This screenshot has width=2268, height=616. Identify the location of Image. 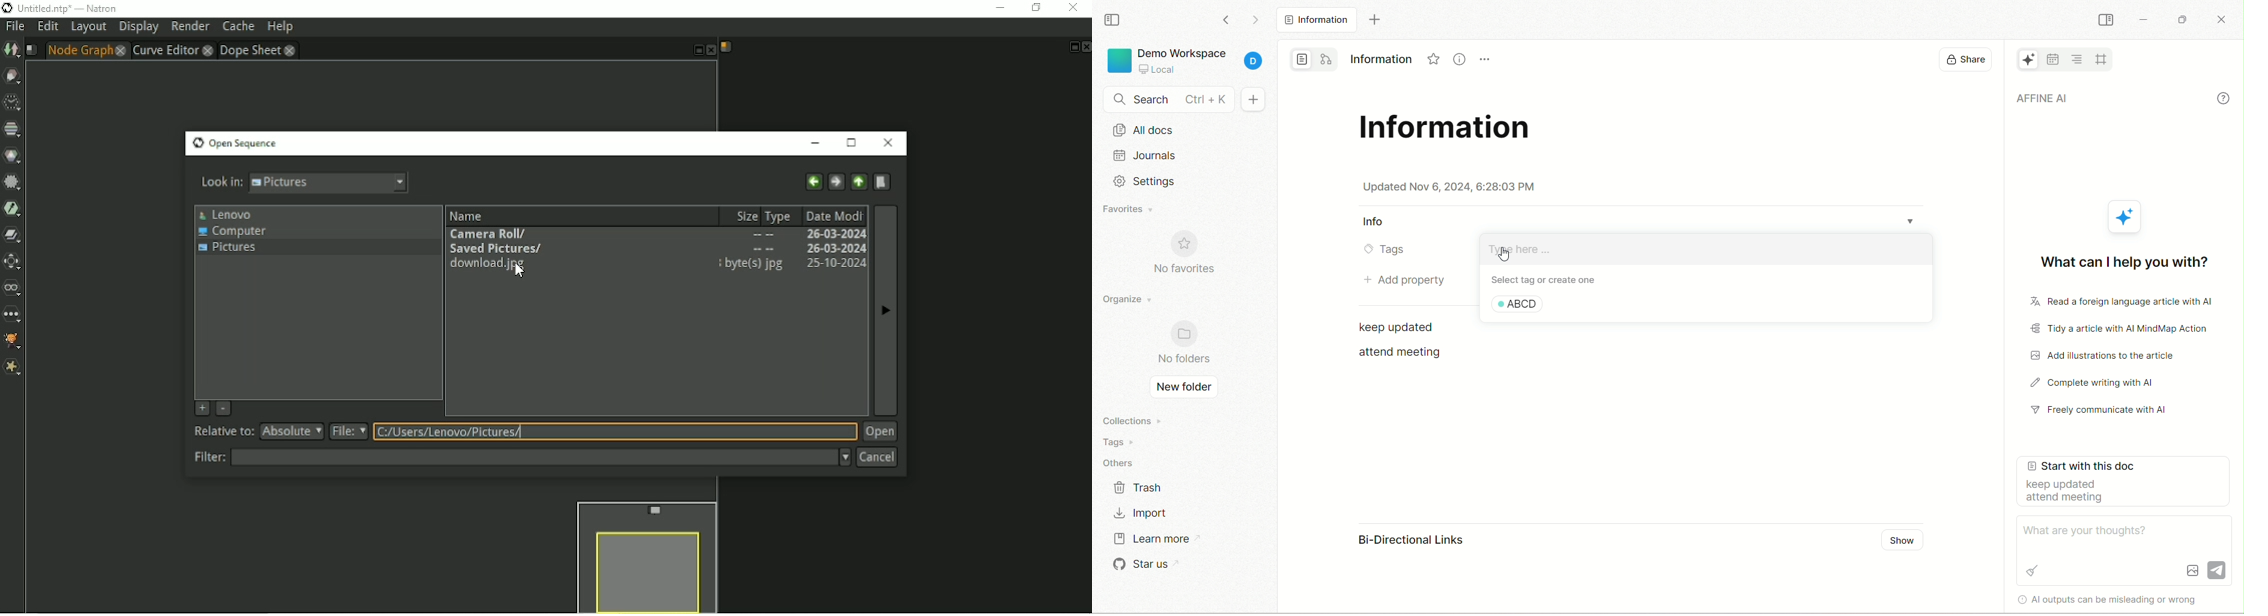
(2192, 570).